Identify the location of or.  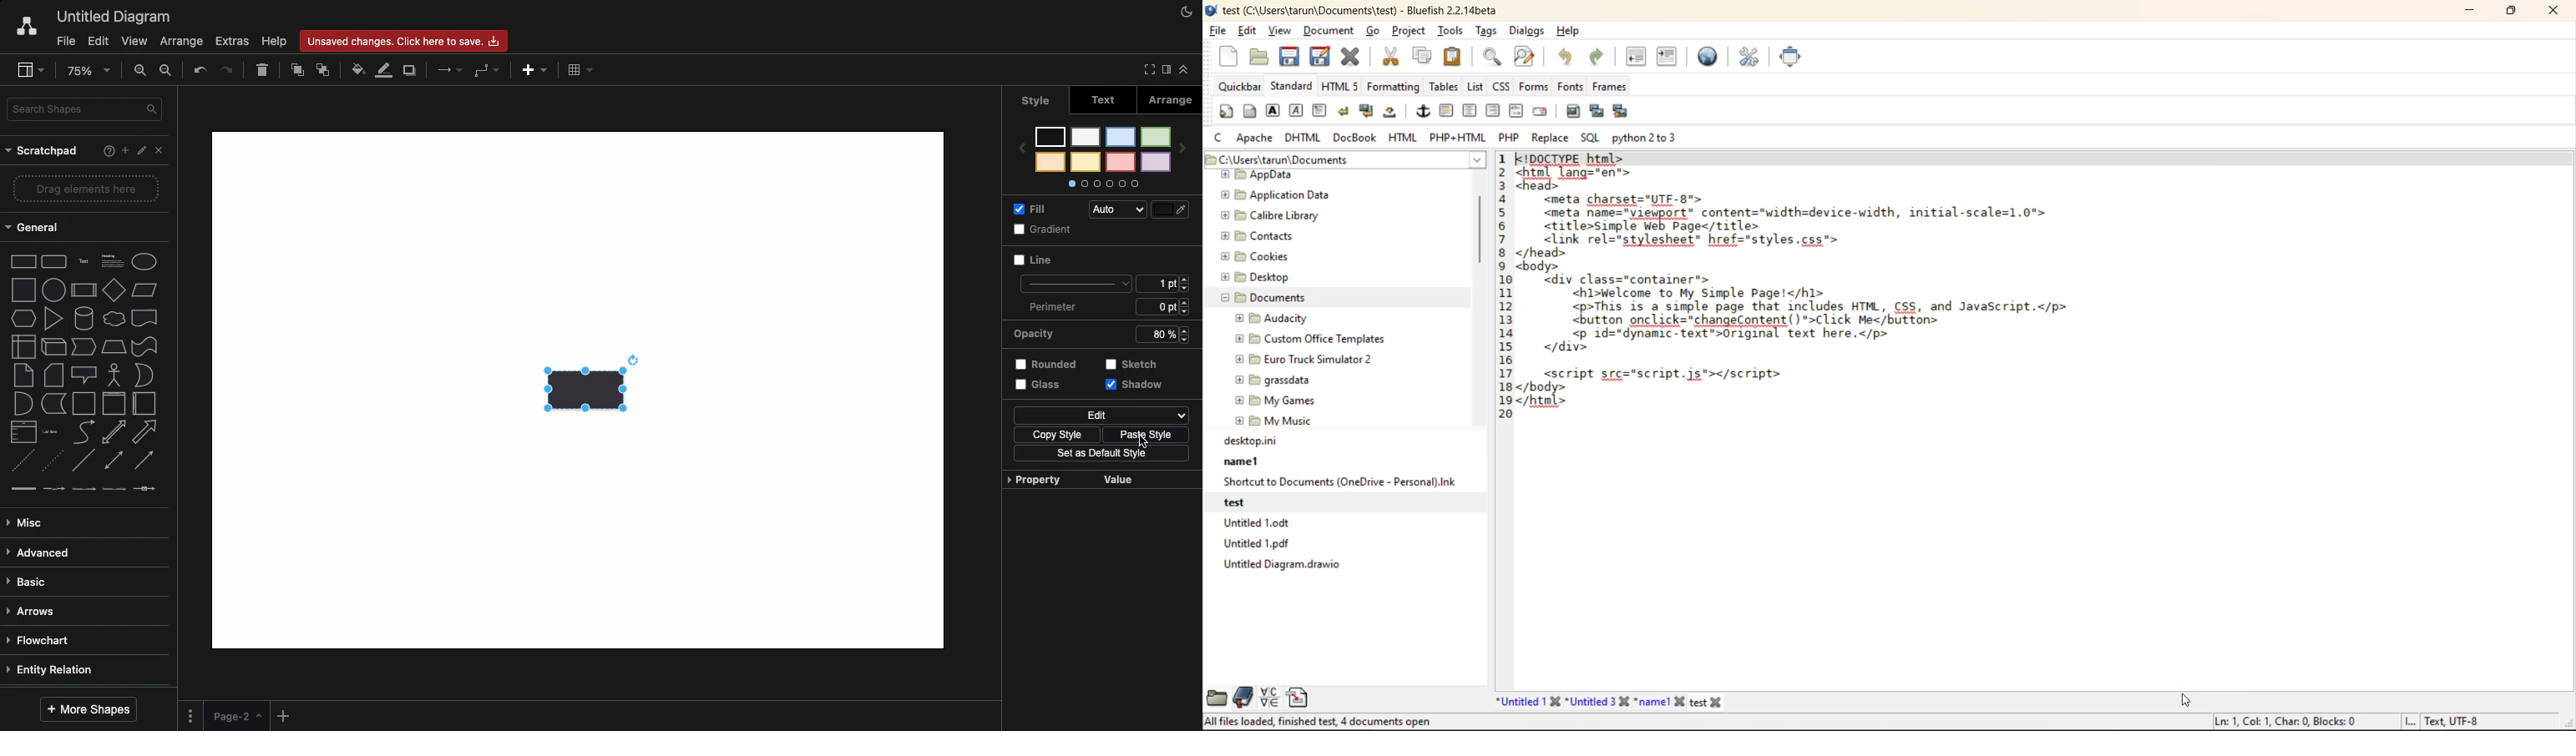
(148, 375).